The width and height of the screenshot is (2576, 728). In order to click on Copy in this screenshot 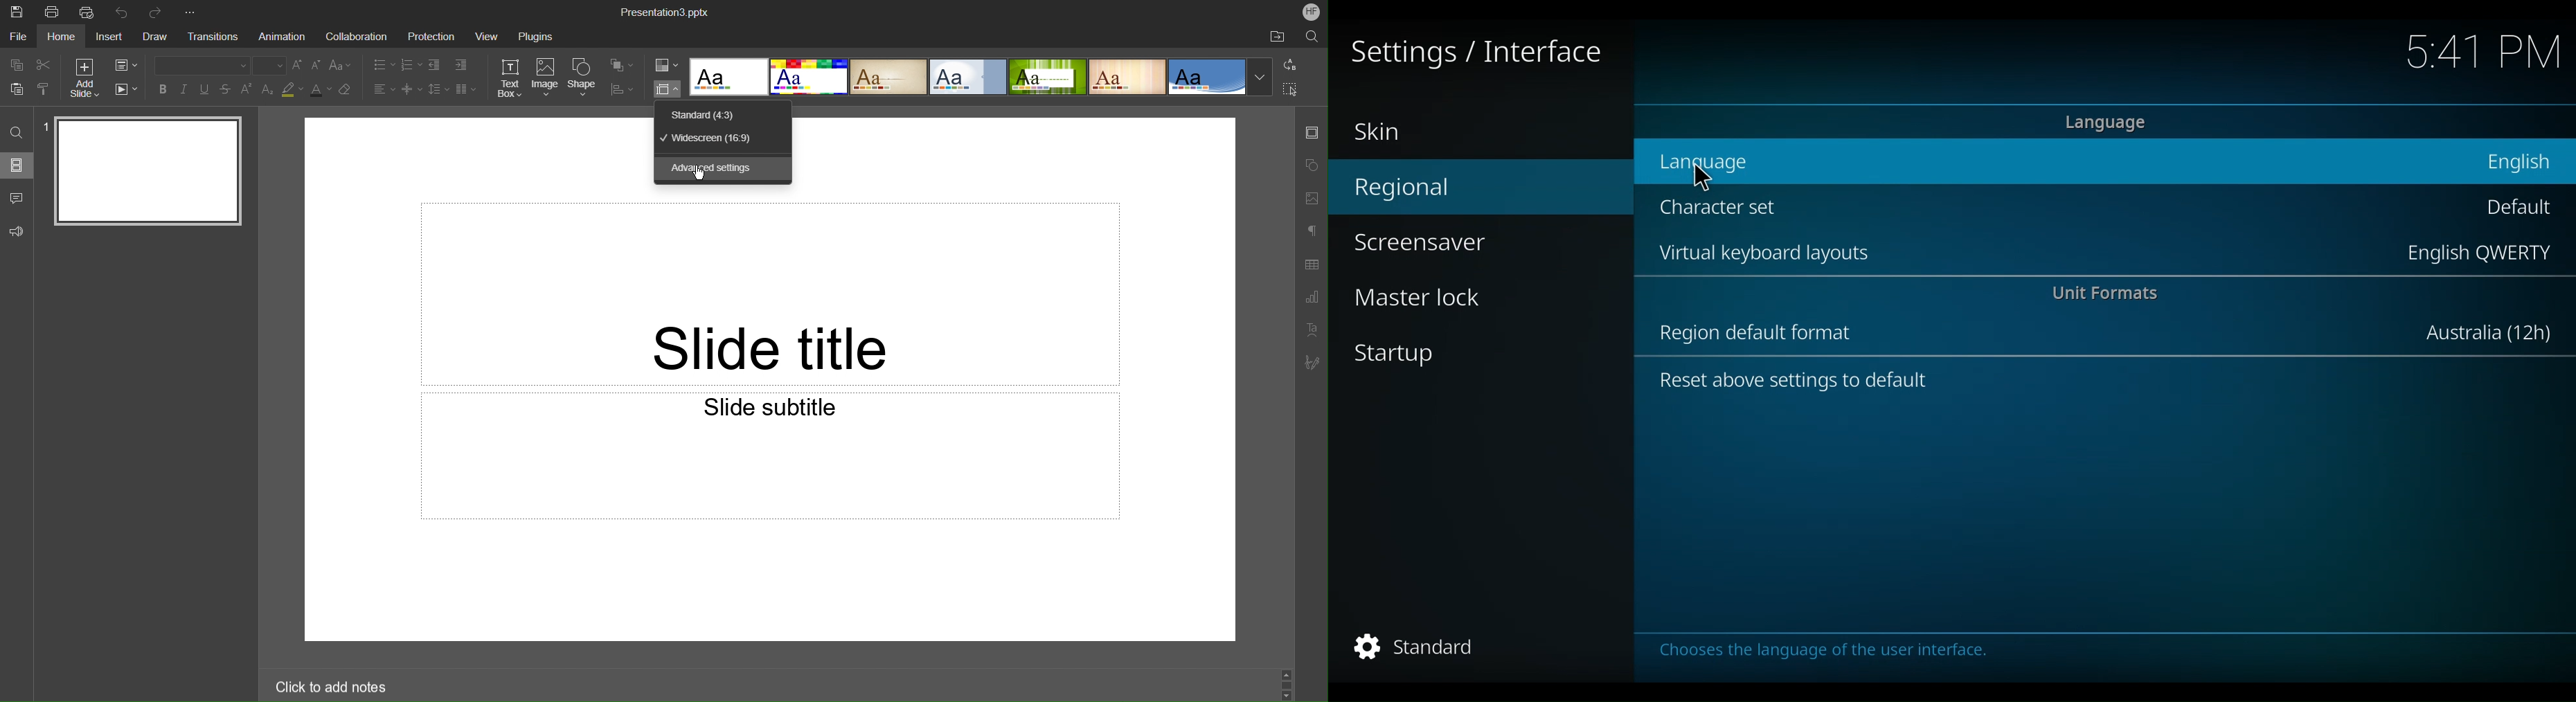, I will do `click(14, 64)`.